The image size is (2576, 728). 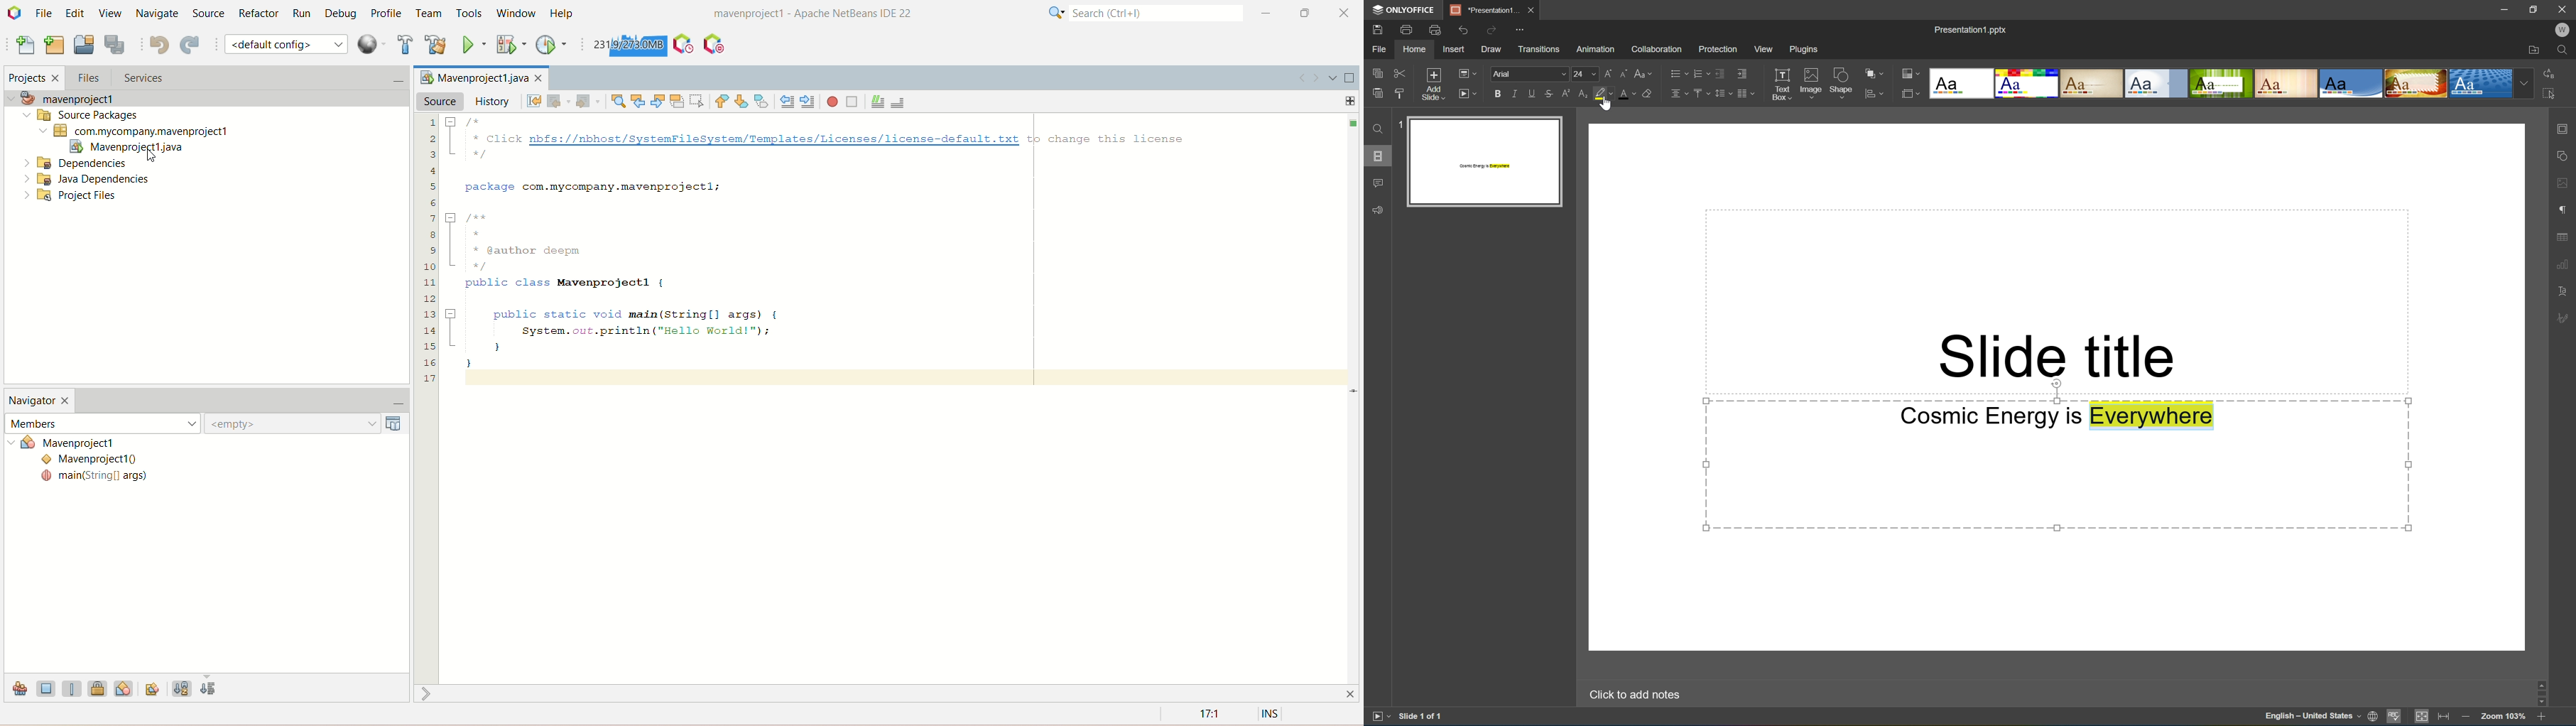 I want to click on Animation, so click(x=1599, y=47).